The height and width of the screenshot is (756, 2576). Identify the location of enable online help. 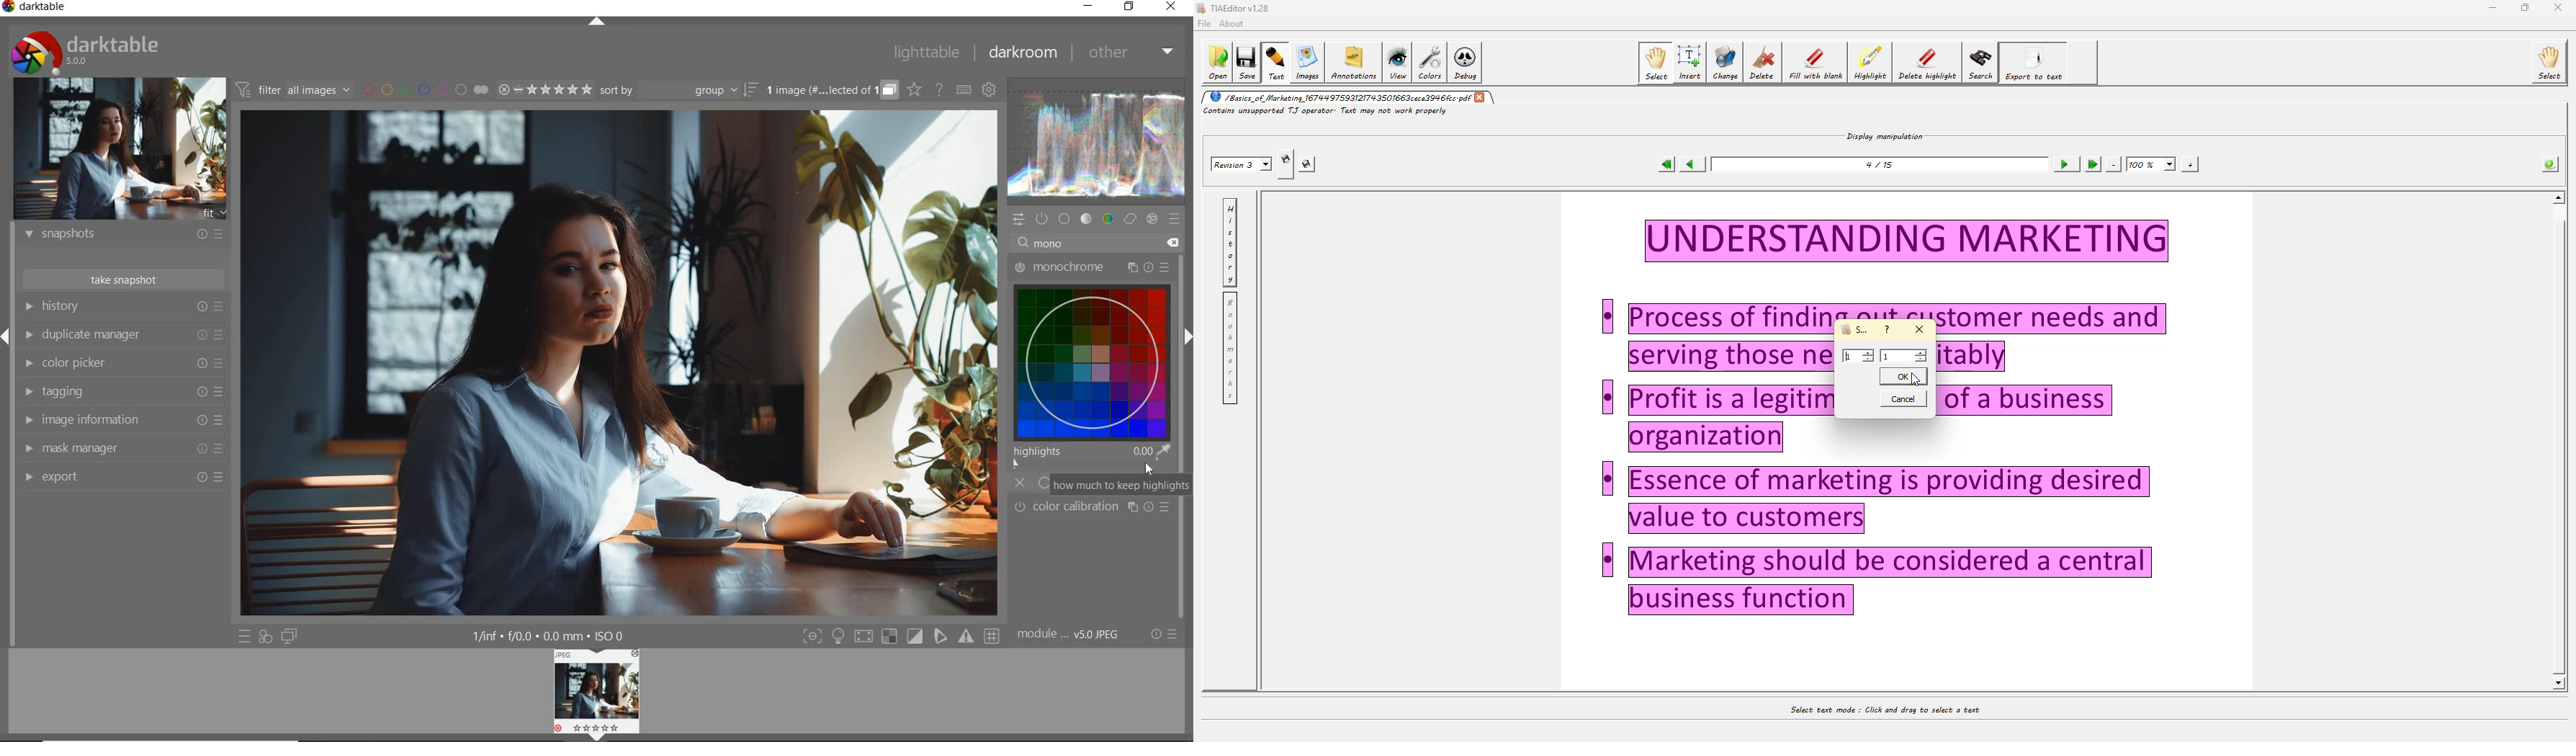
(939, 90).